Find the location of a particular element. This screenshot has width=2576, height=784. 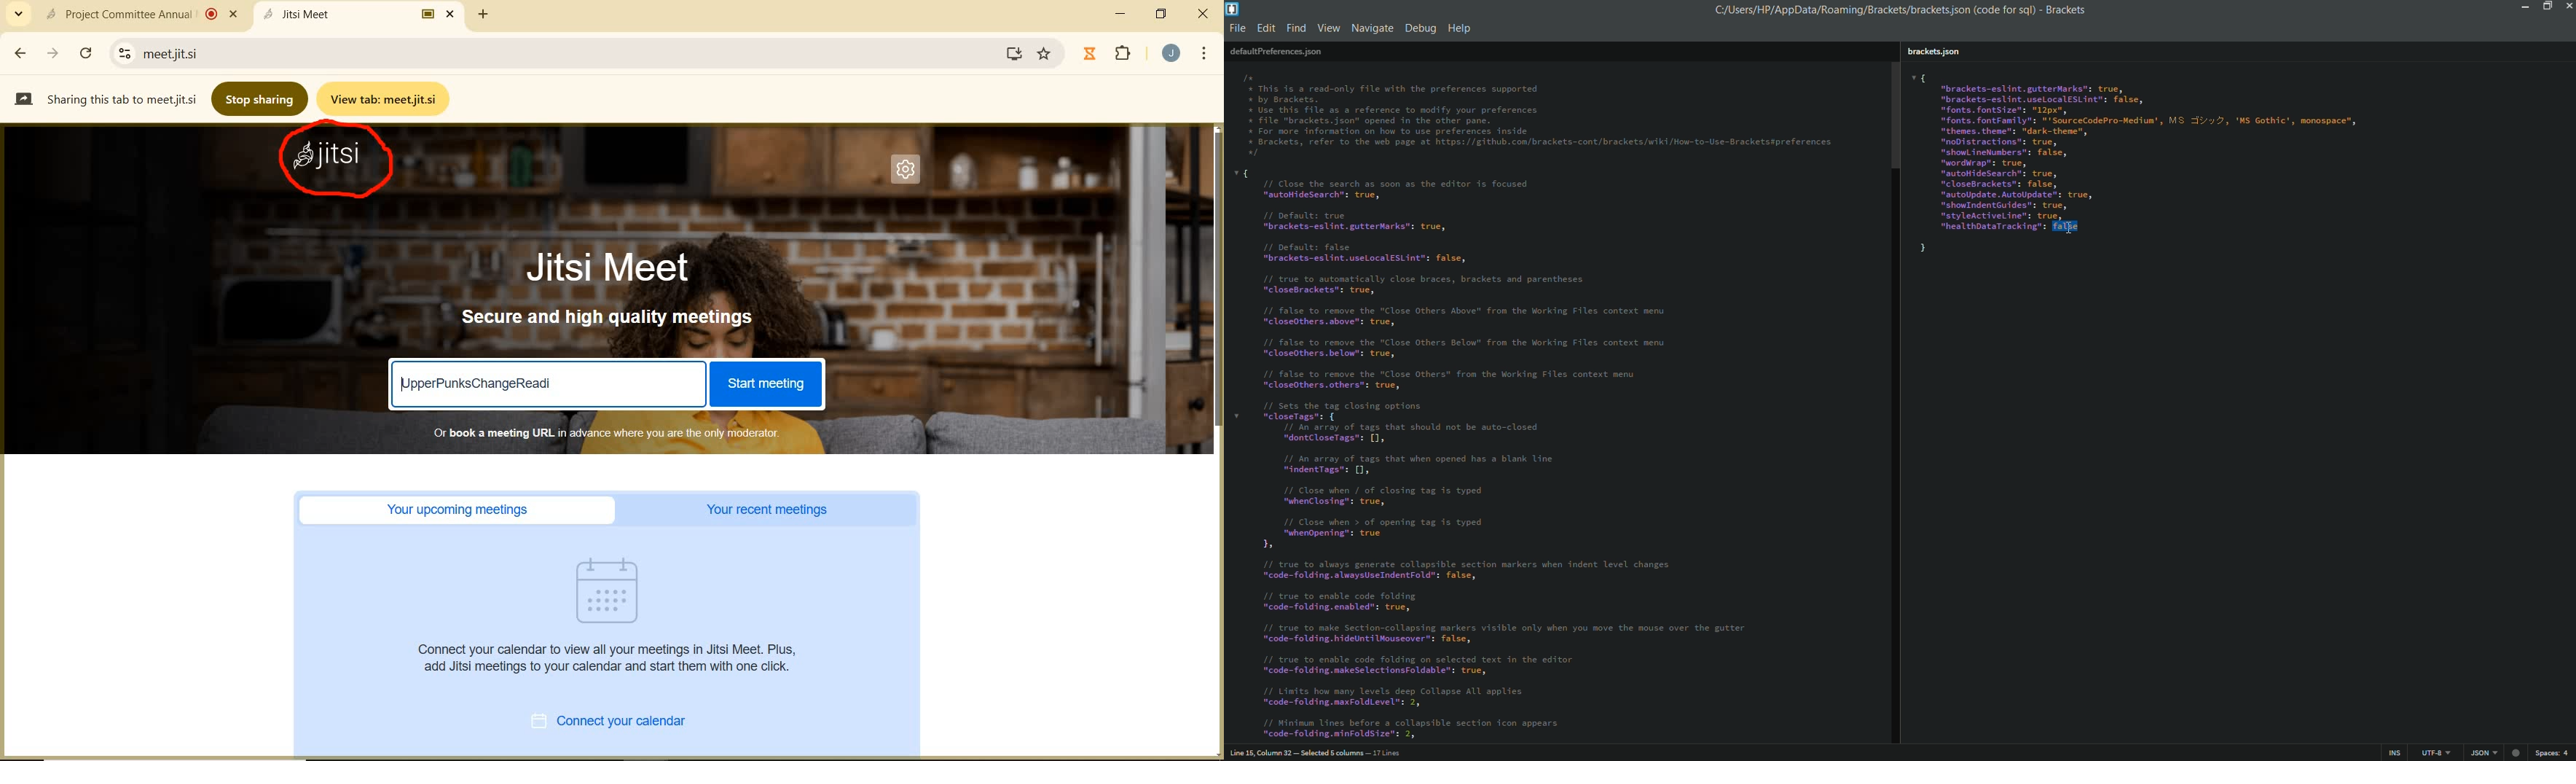

SECURE AND HIGH QUALITY MEETINGS is located at coordinates (609, 318).